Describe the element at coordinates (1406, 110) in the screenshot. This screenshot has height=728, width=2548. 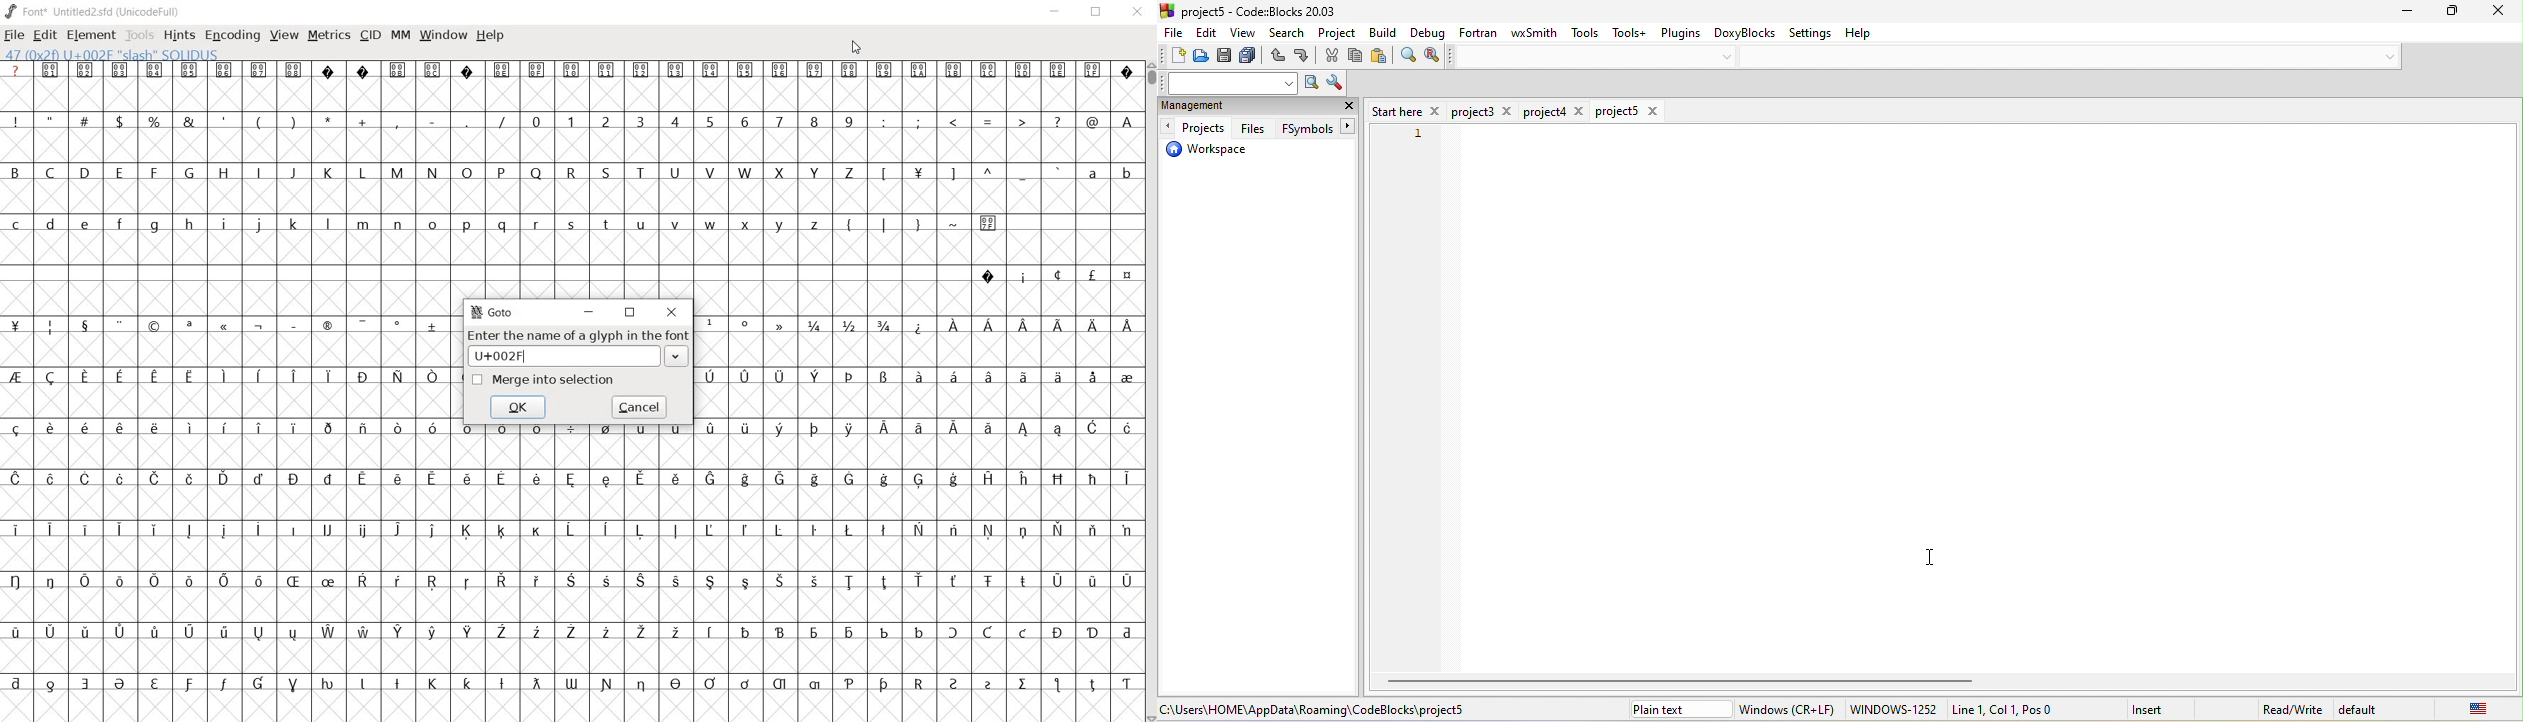
I see `start here` at that location.